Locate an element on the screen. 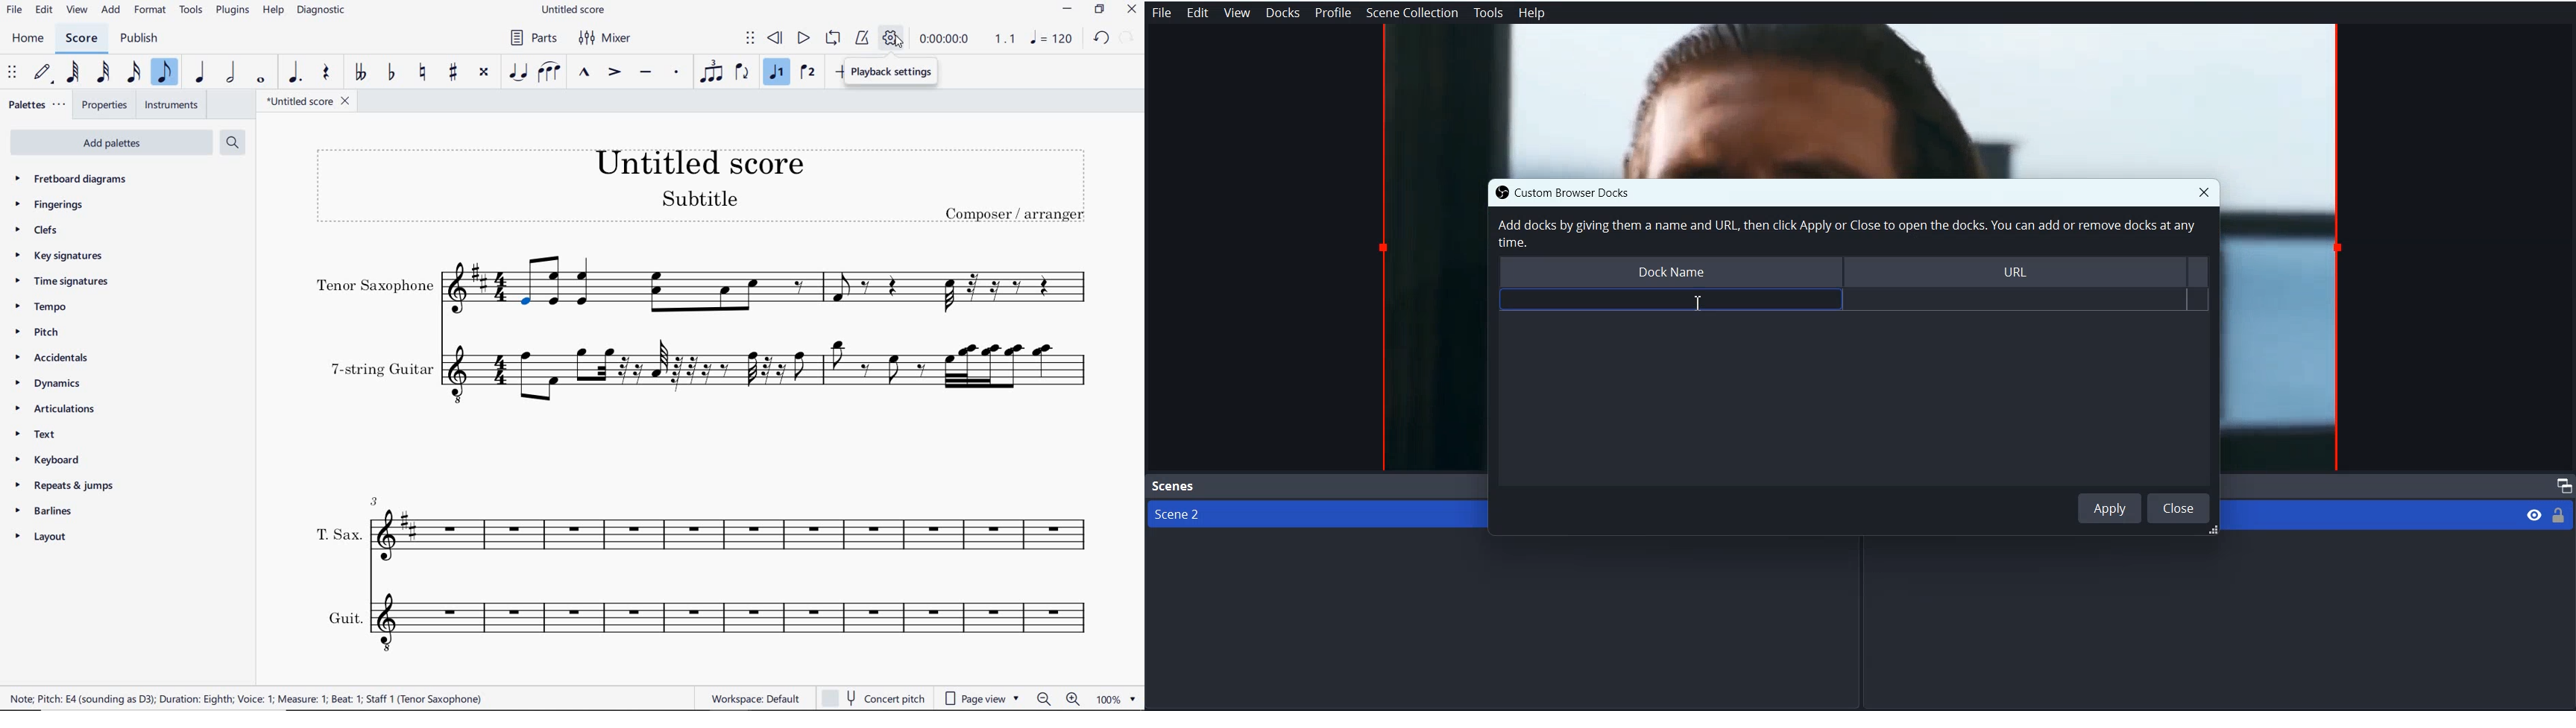  File Preview window is located at coordinates (1431, 324).